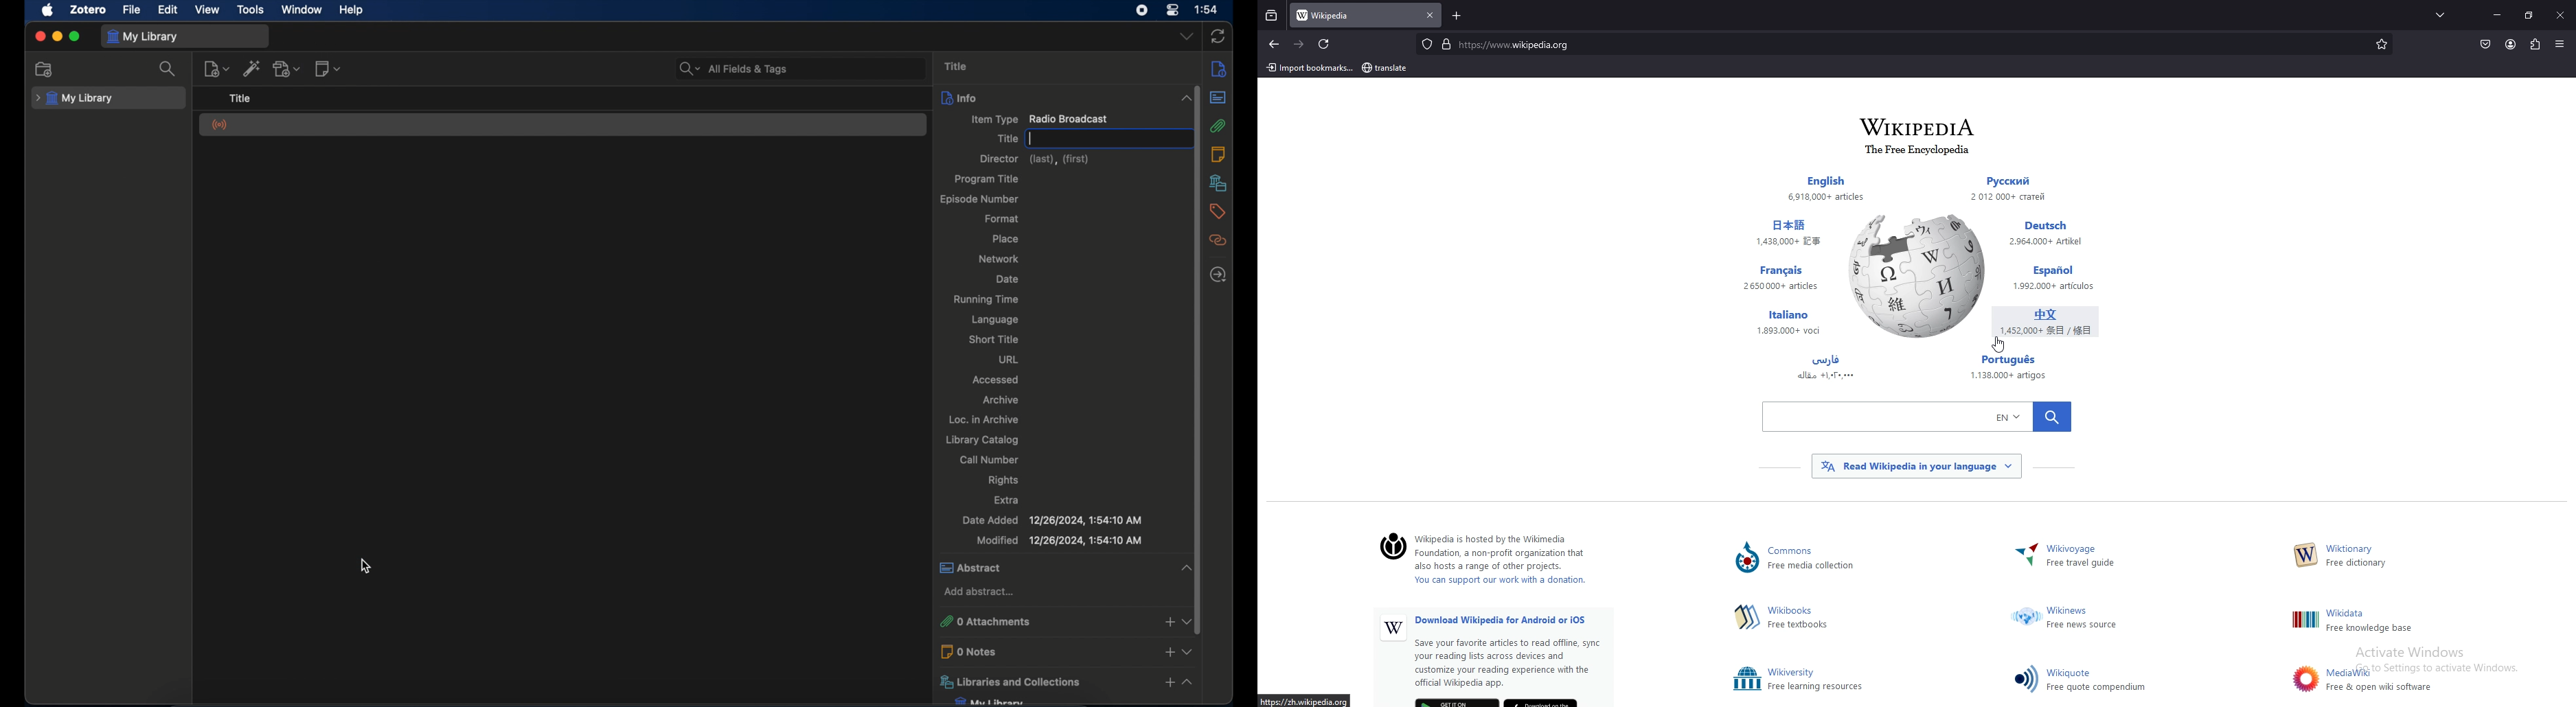  What do you see at coordinates (169, 69) in the screenshot?
I see `search` at bounding box center [169, 69].